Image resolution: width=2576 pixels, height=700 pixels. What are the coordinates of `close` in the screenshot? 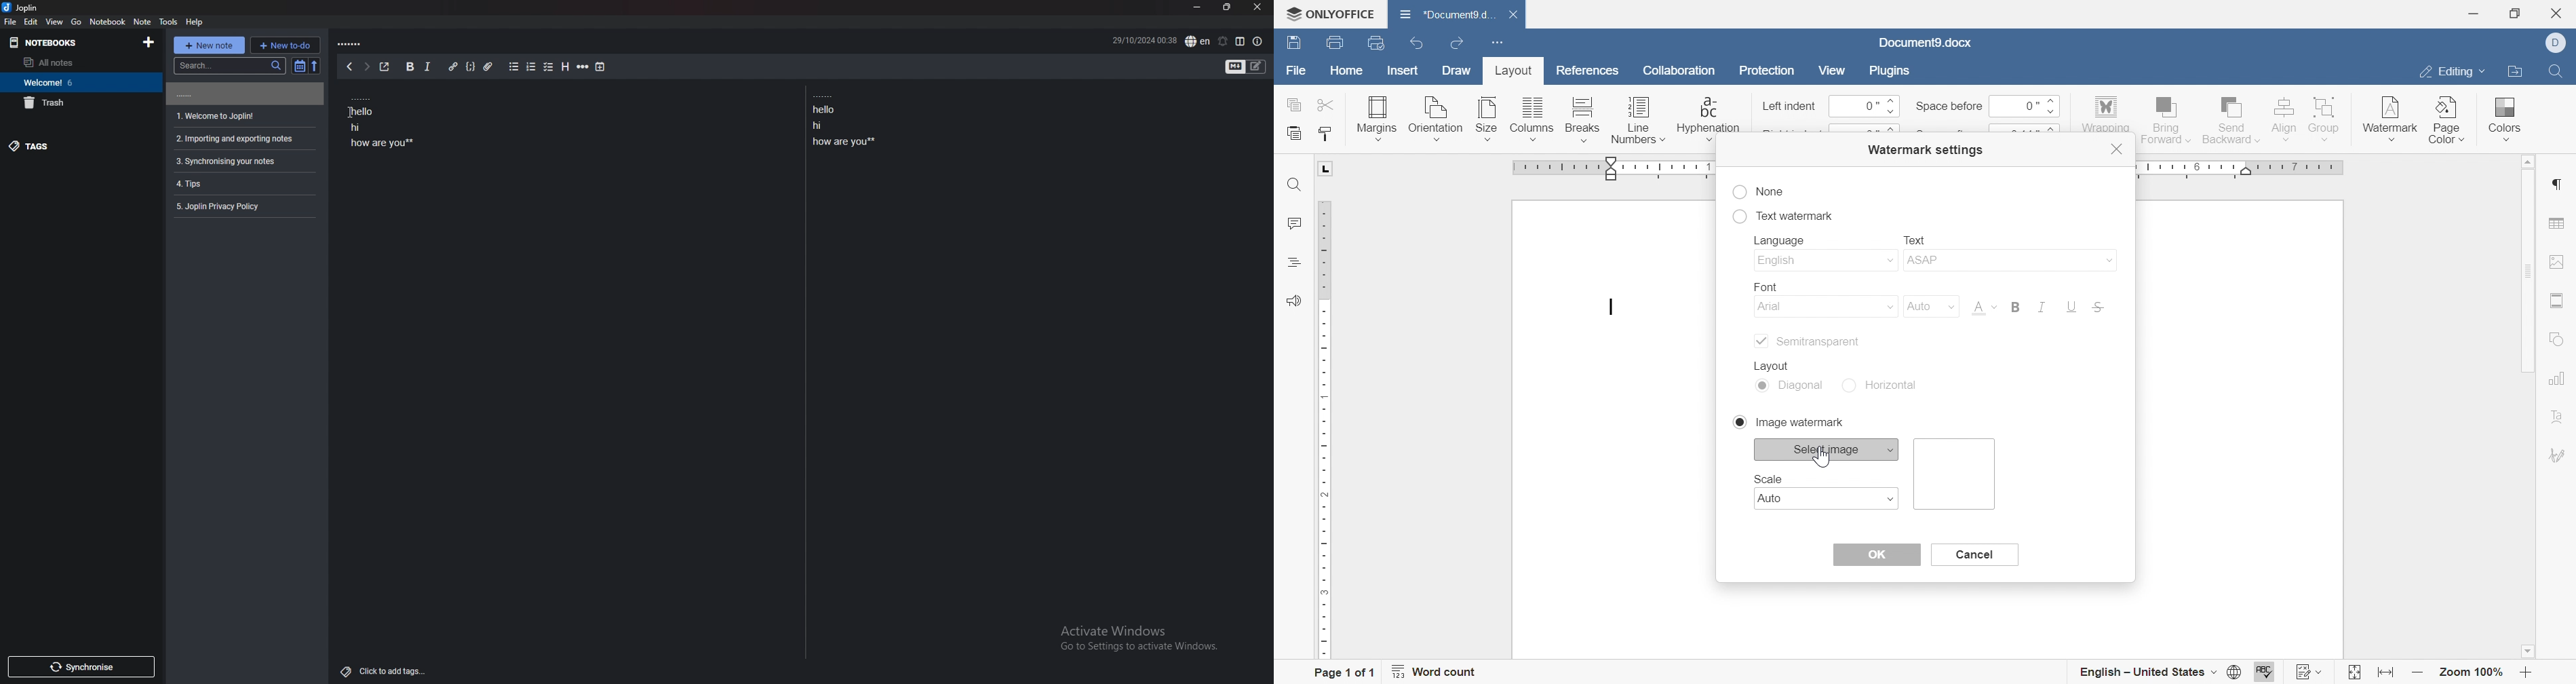 It's located at (2560, 13).